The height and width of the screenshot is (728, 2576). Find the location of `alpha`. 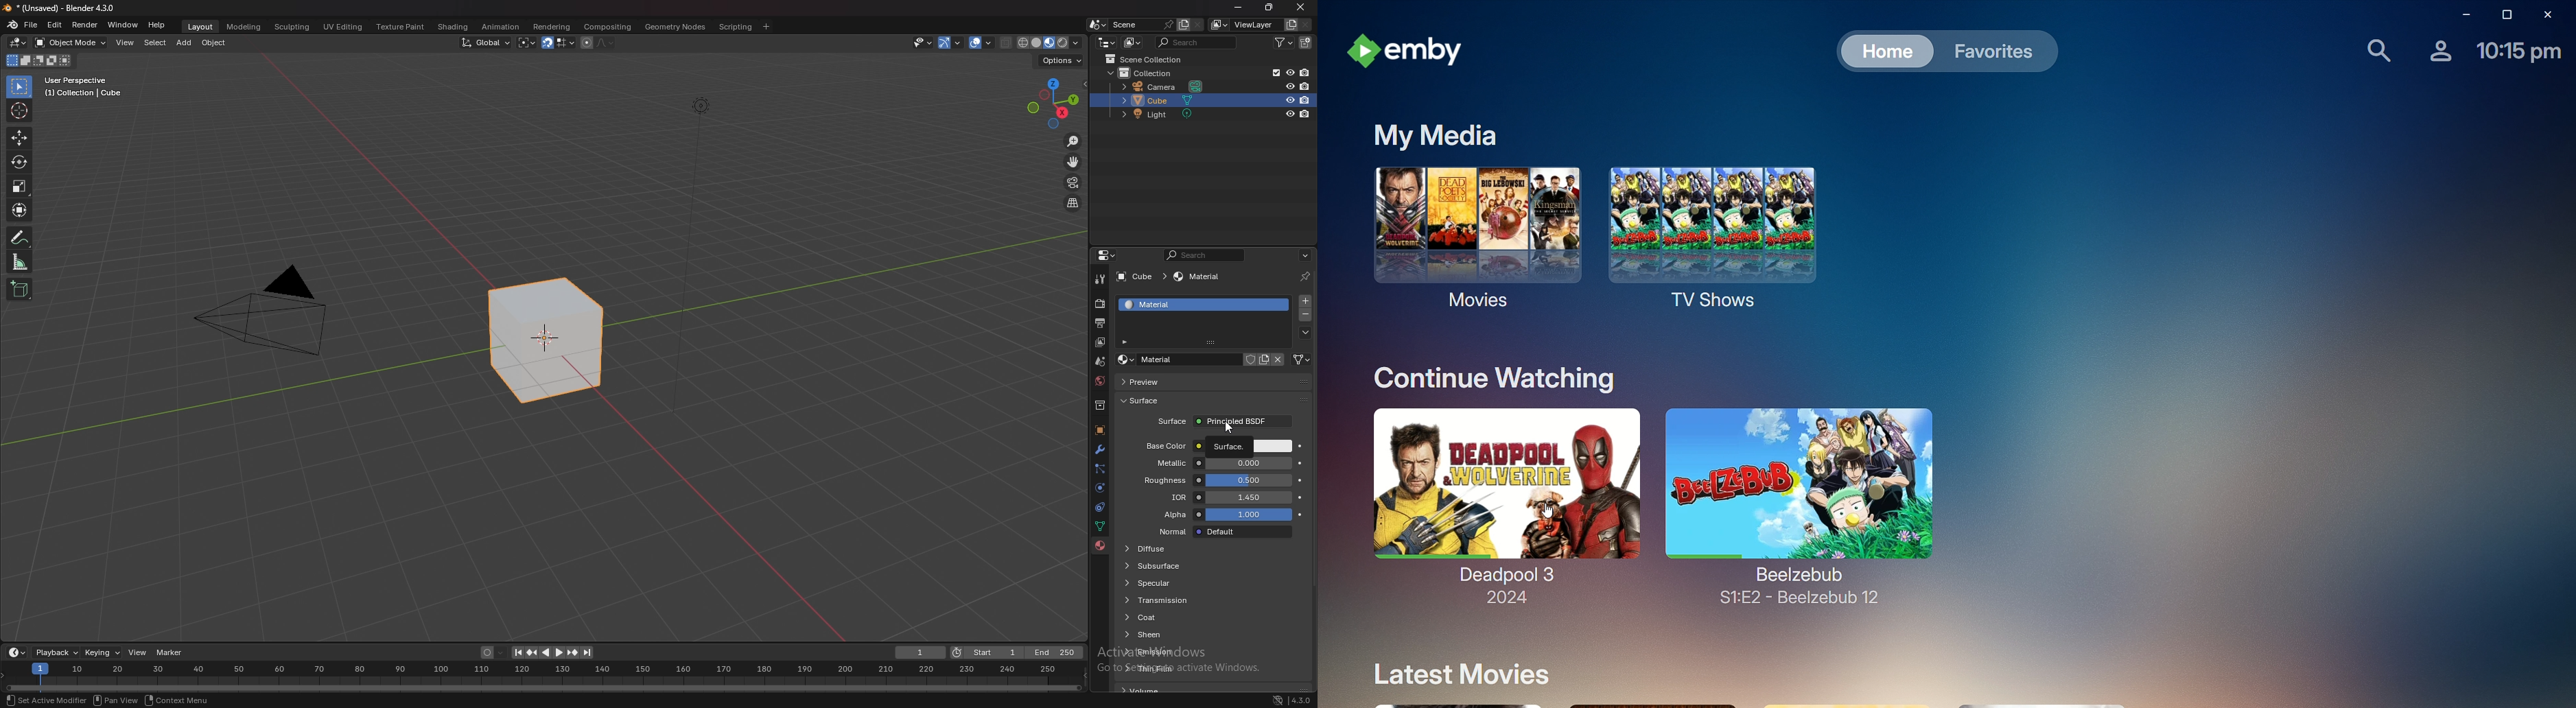

alpha is located at coordinates (1219, 515).